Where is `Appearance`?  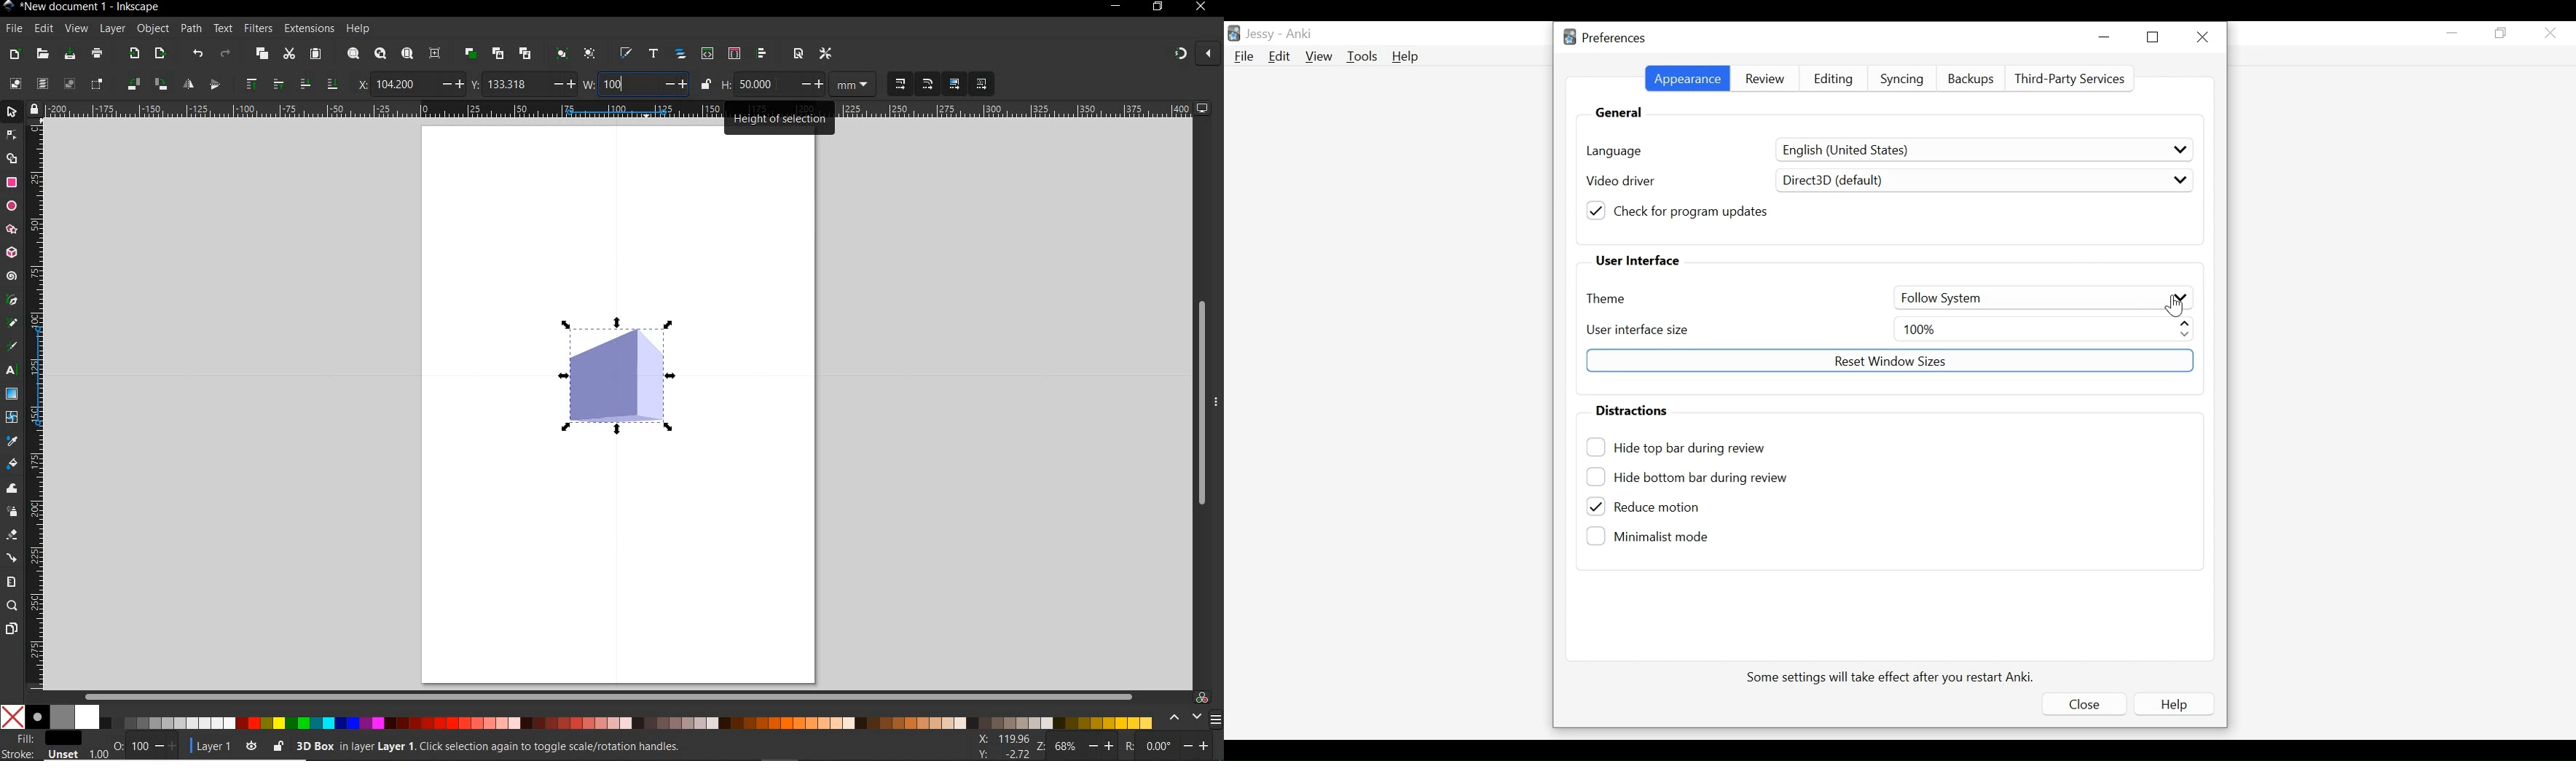
Appearance is located at coordinates (1685, 78).